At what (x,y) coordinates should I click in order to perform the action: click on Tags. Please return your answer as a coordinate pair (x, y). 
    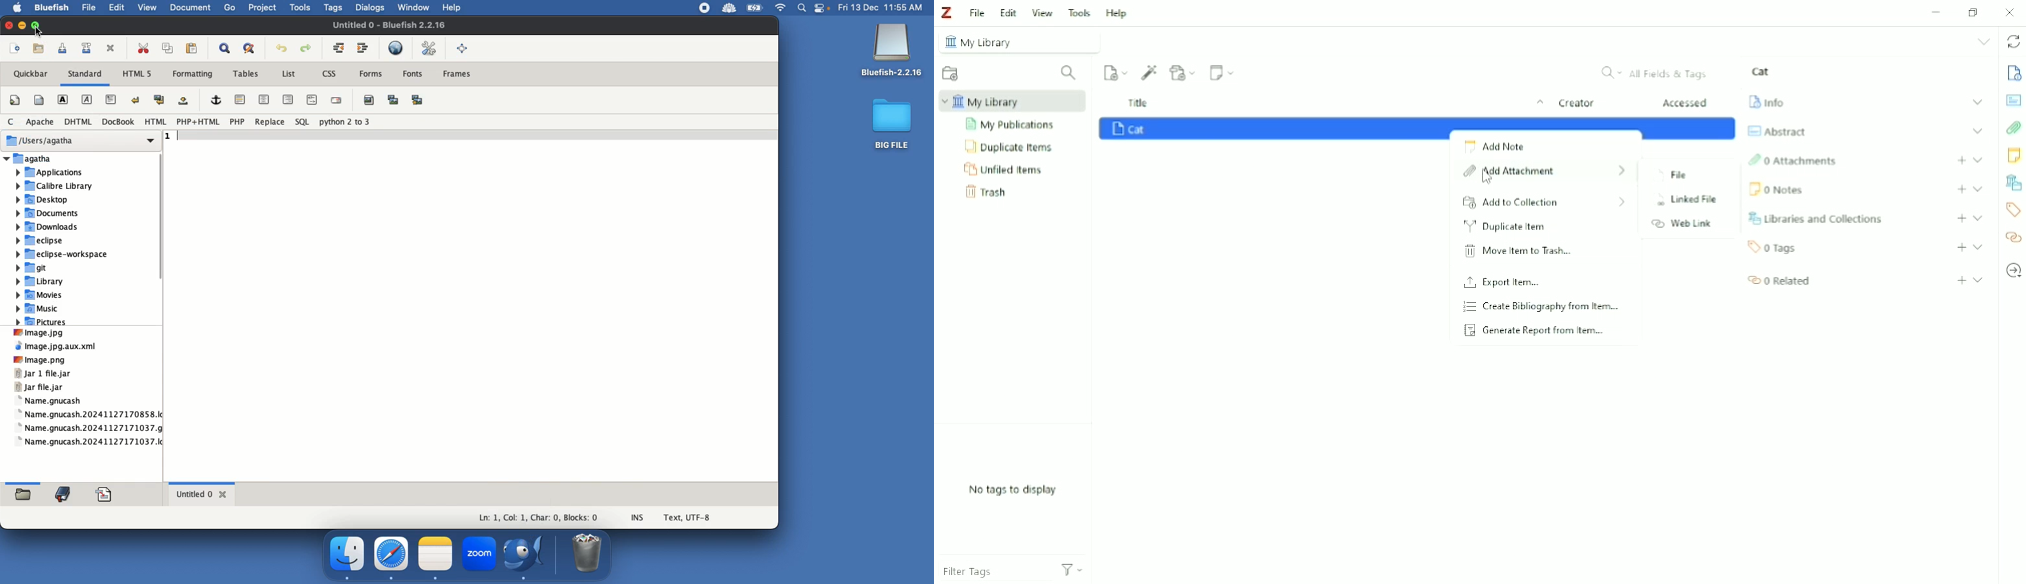
    Looking at the image, I should click on (1773, 247).